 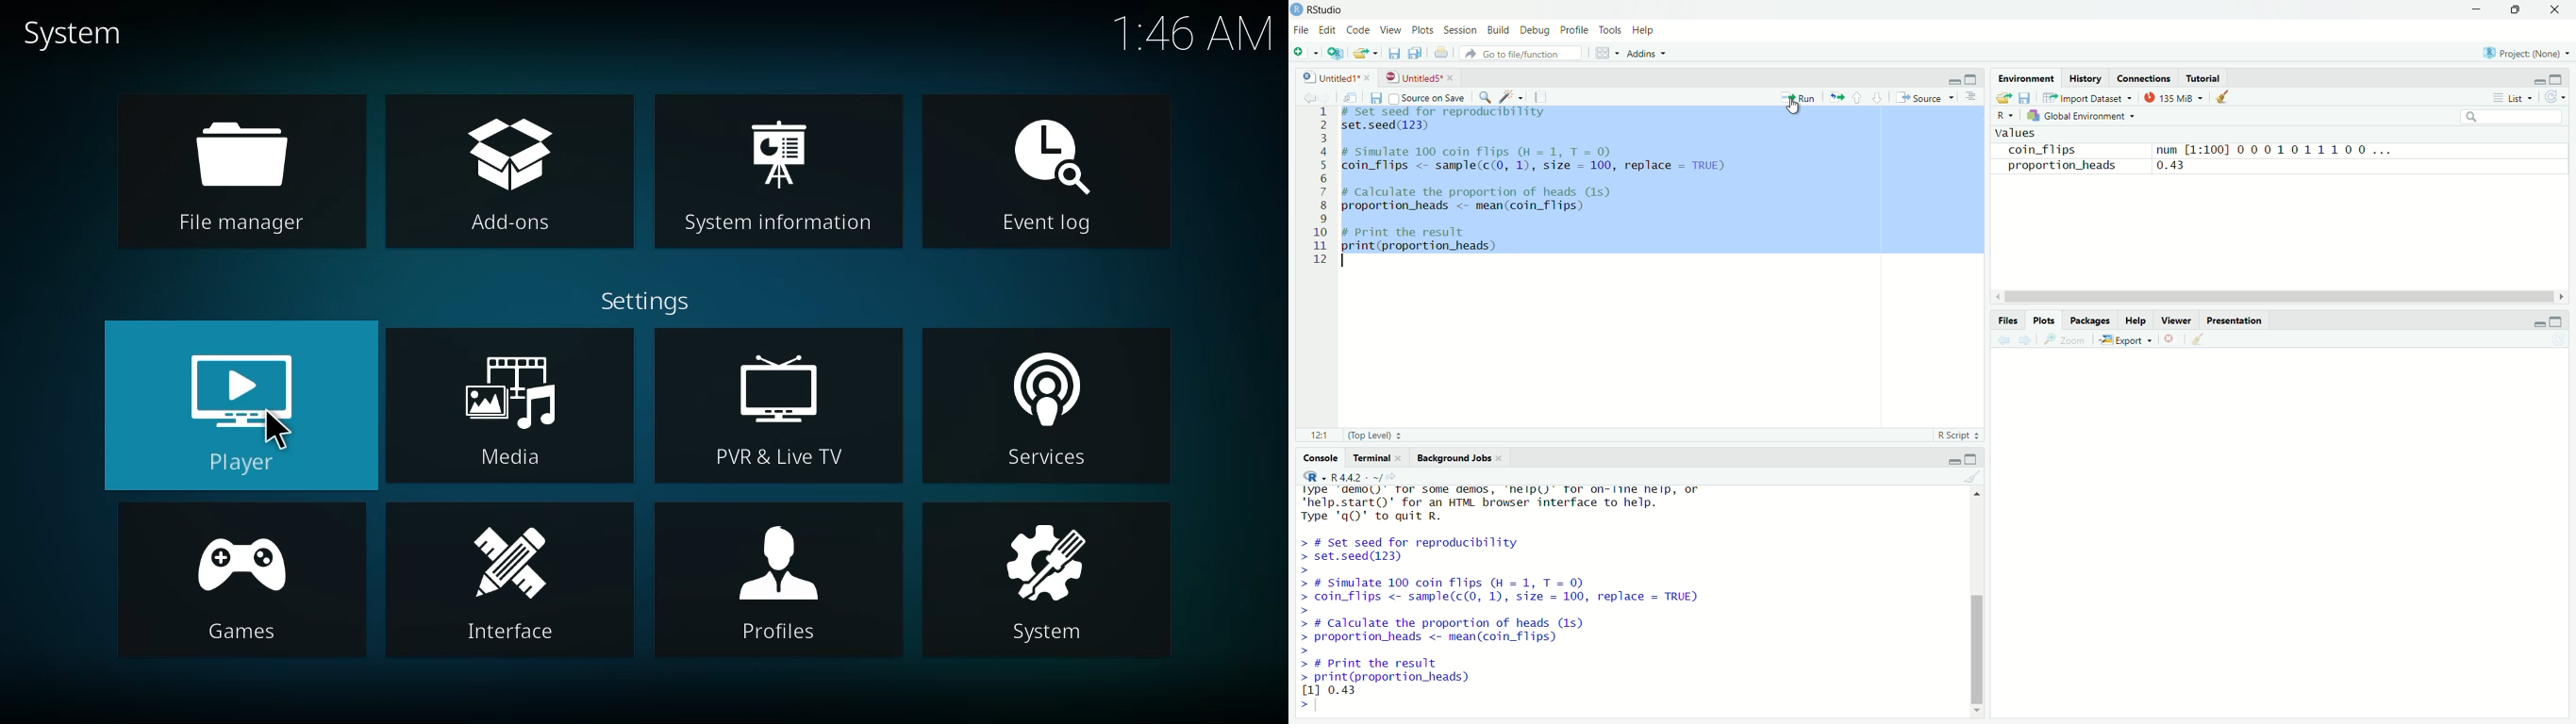 I want to click on maximize, so click(x=1977, y=459).